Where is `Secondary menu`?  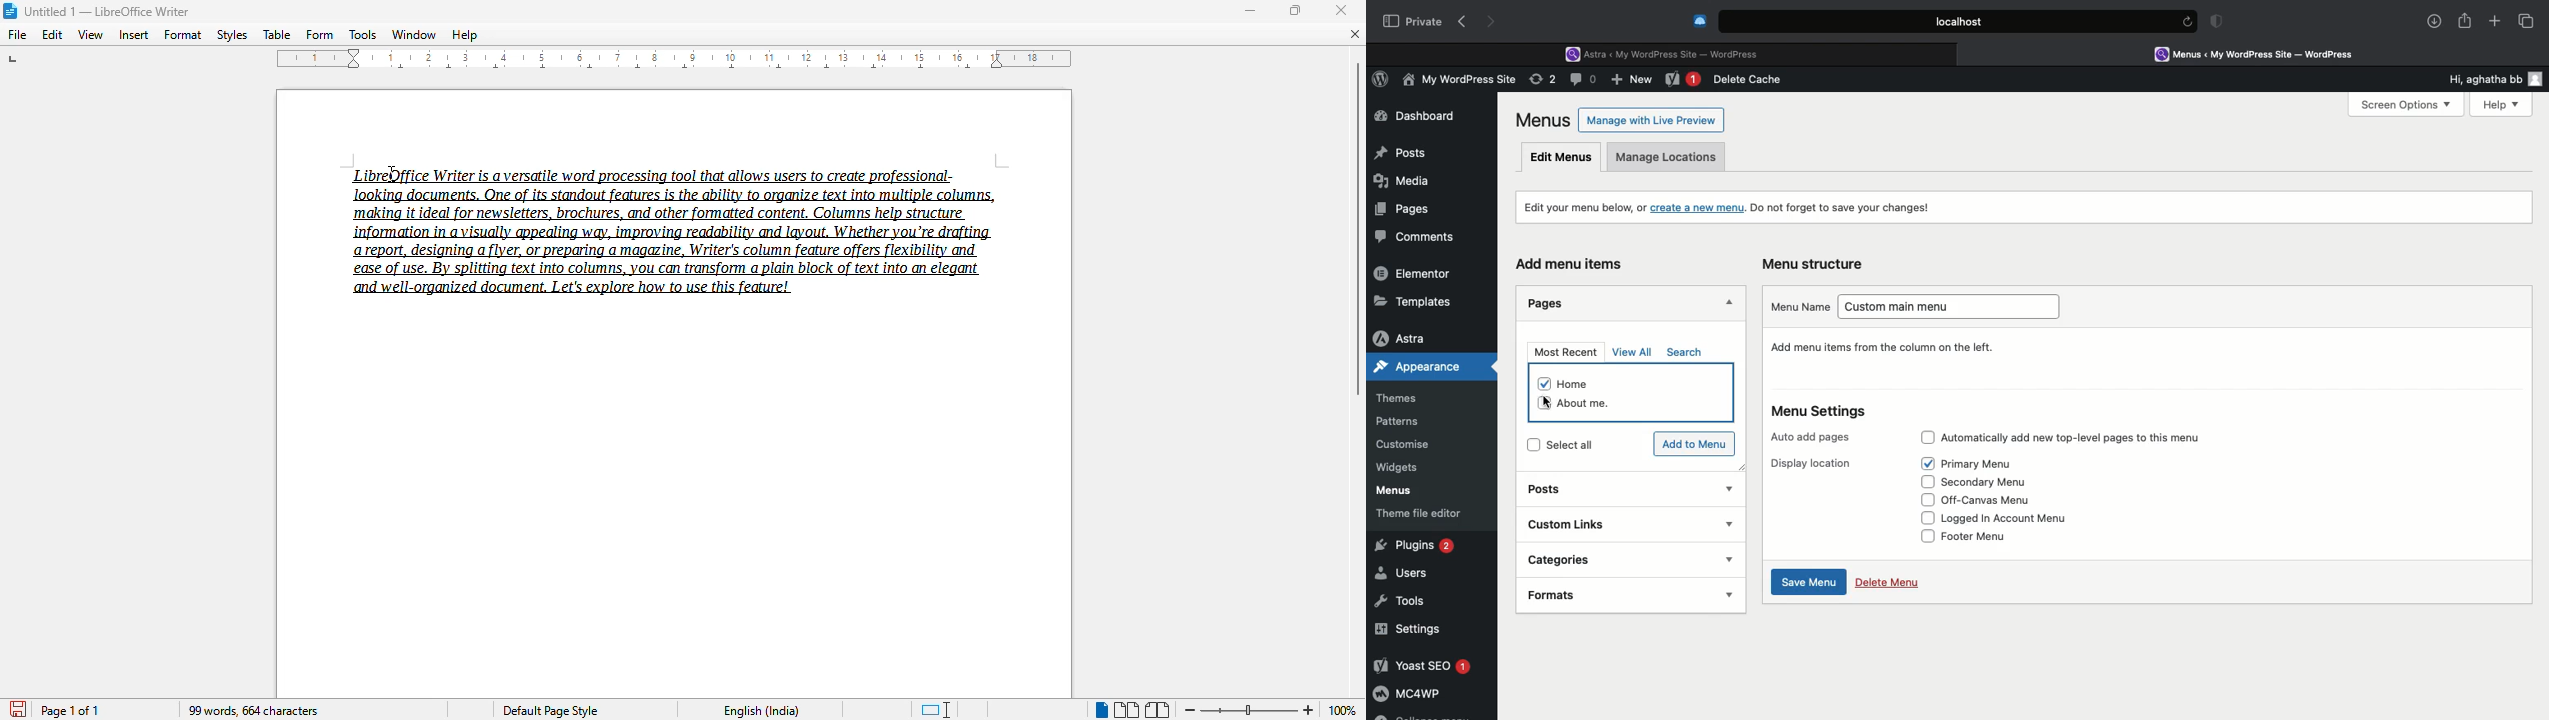 Secondary menu is located at coordinates (1995, 482).